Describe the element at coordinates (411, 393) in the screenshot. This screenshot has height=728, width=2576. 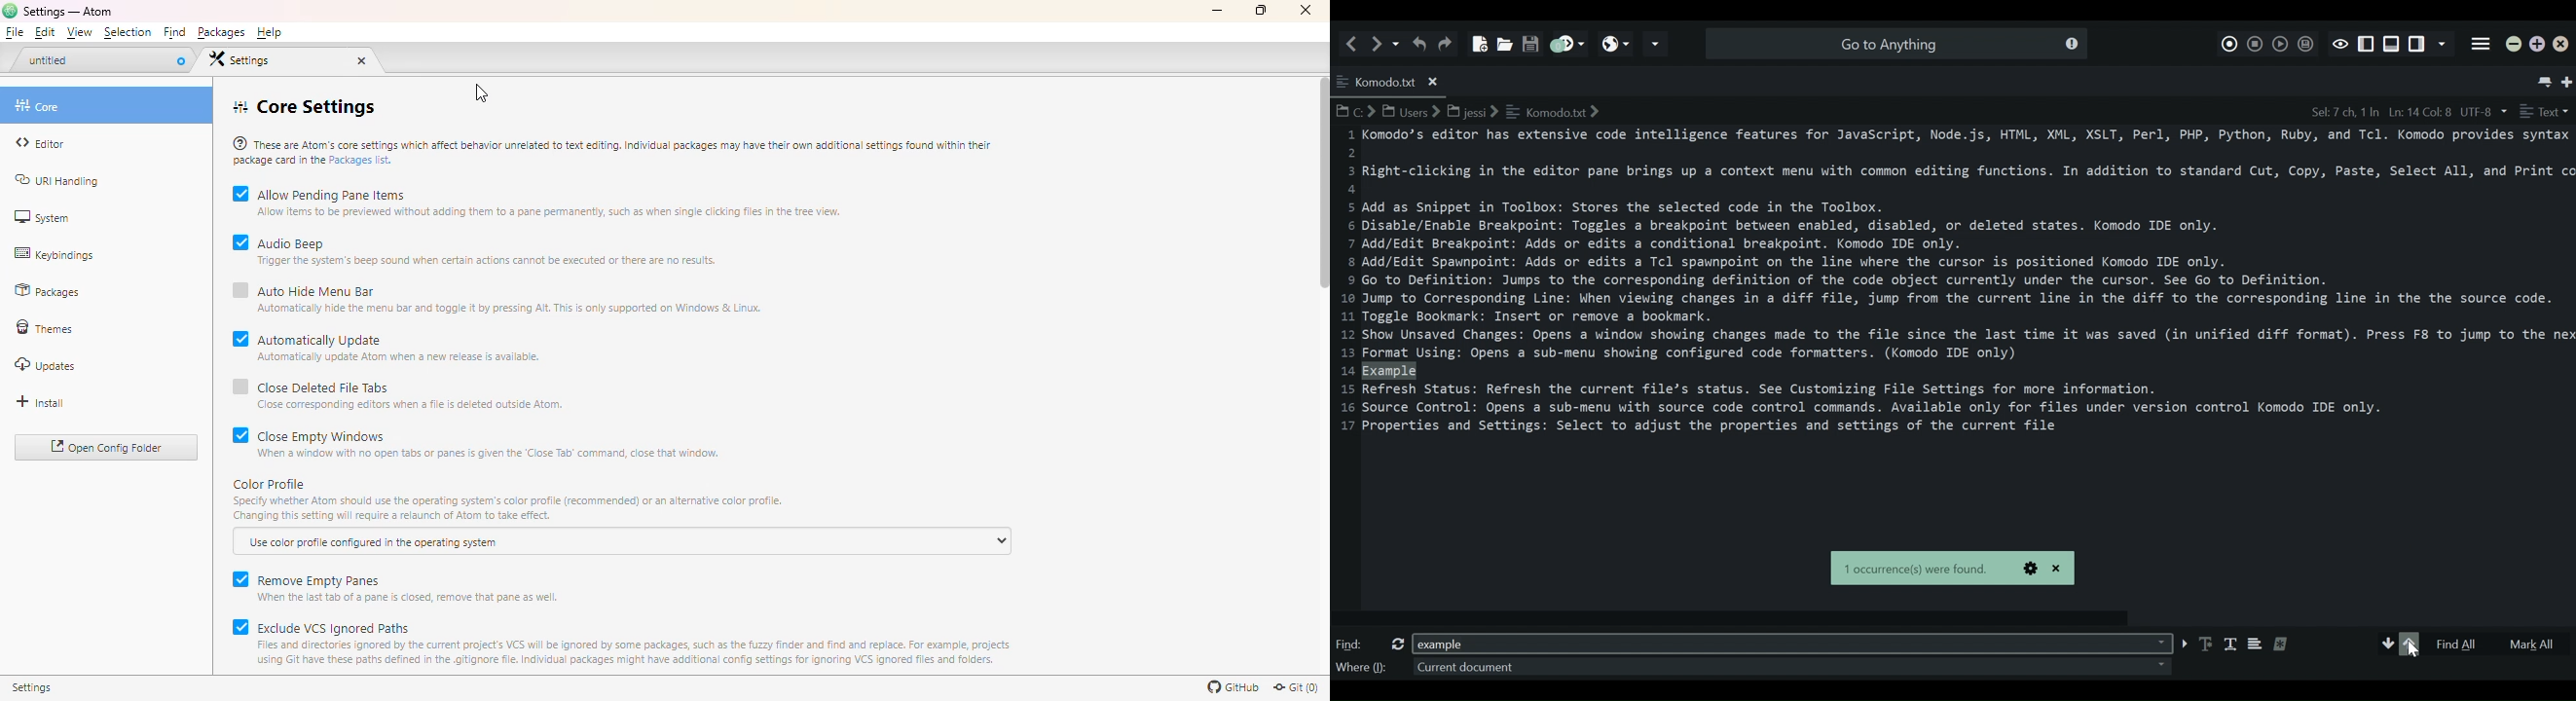
I see `close deleted file tabs` at that location.